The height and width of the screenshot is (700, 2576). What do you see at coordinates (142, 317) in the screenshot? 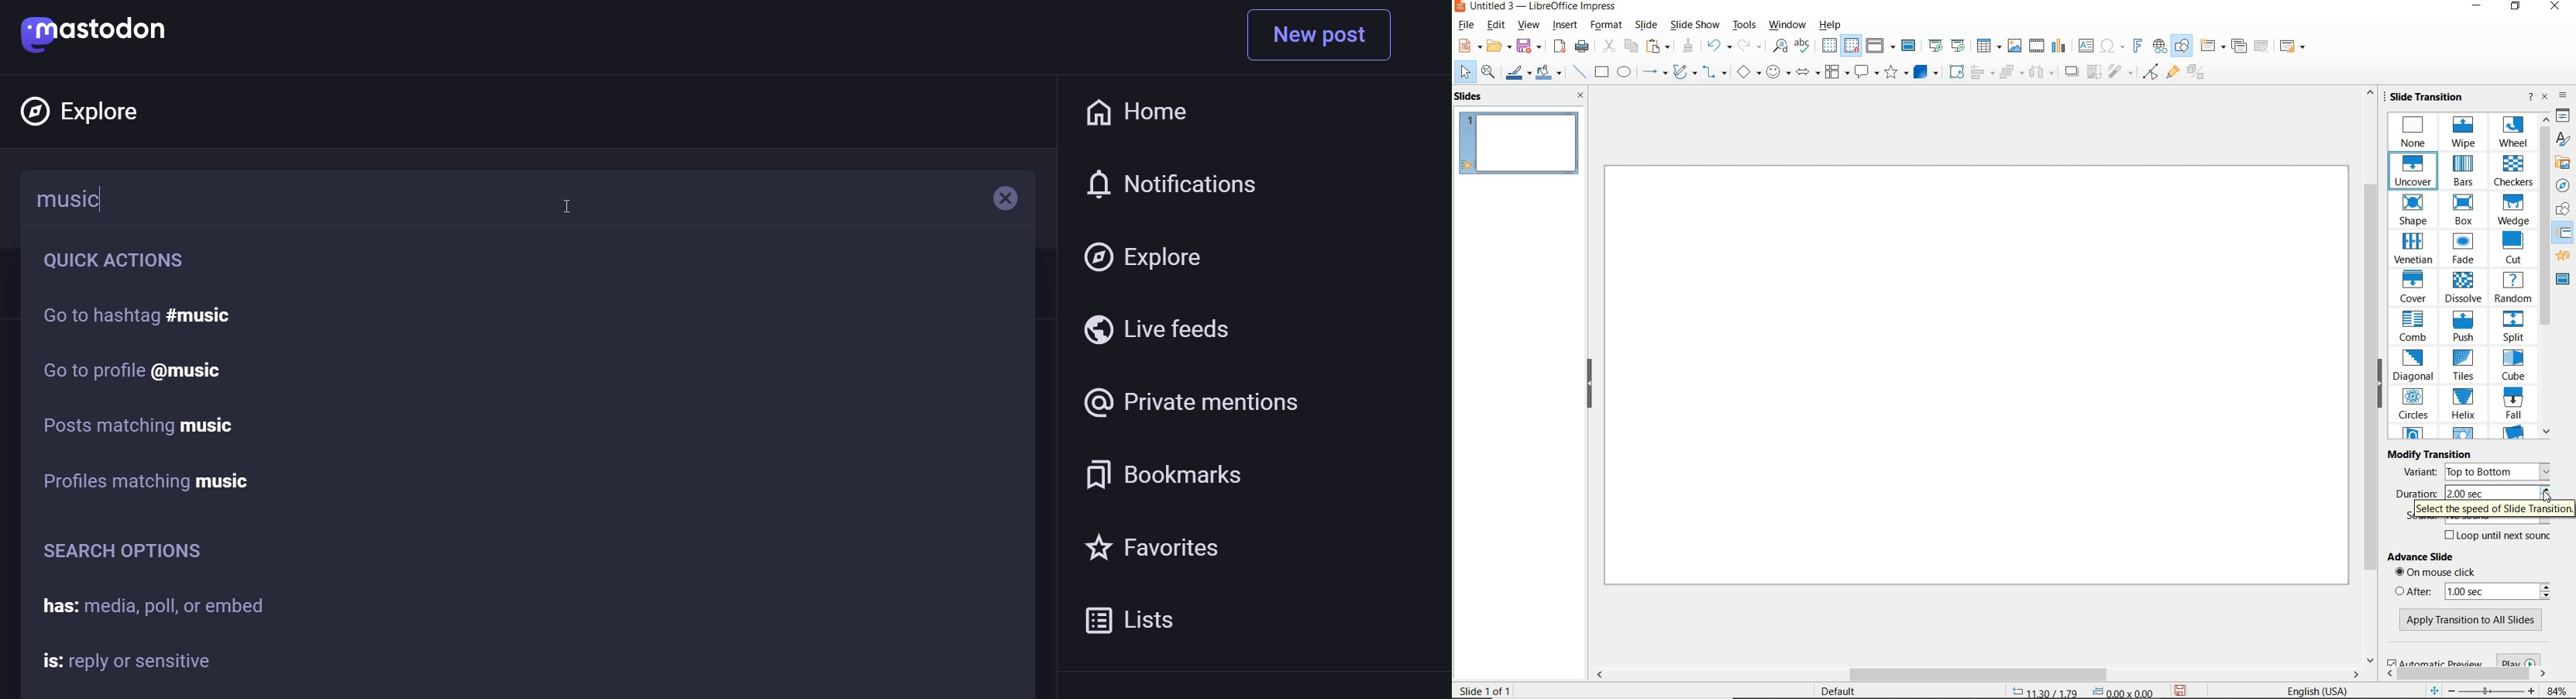
I see `go to hashtag` at bounding box center [142, 317].